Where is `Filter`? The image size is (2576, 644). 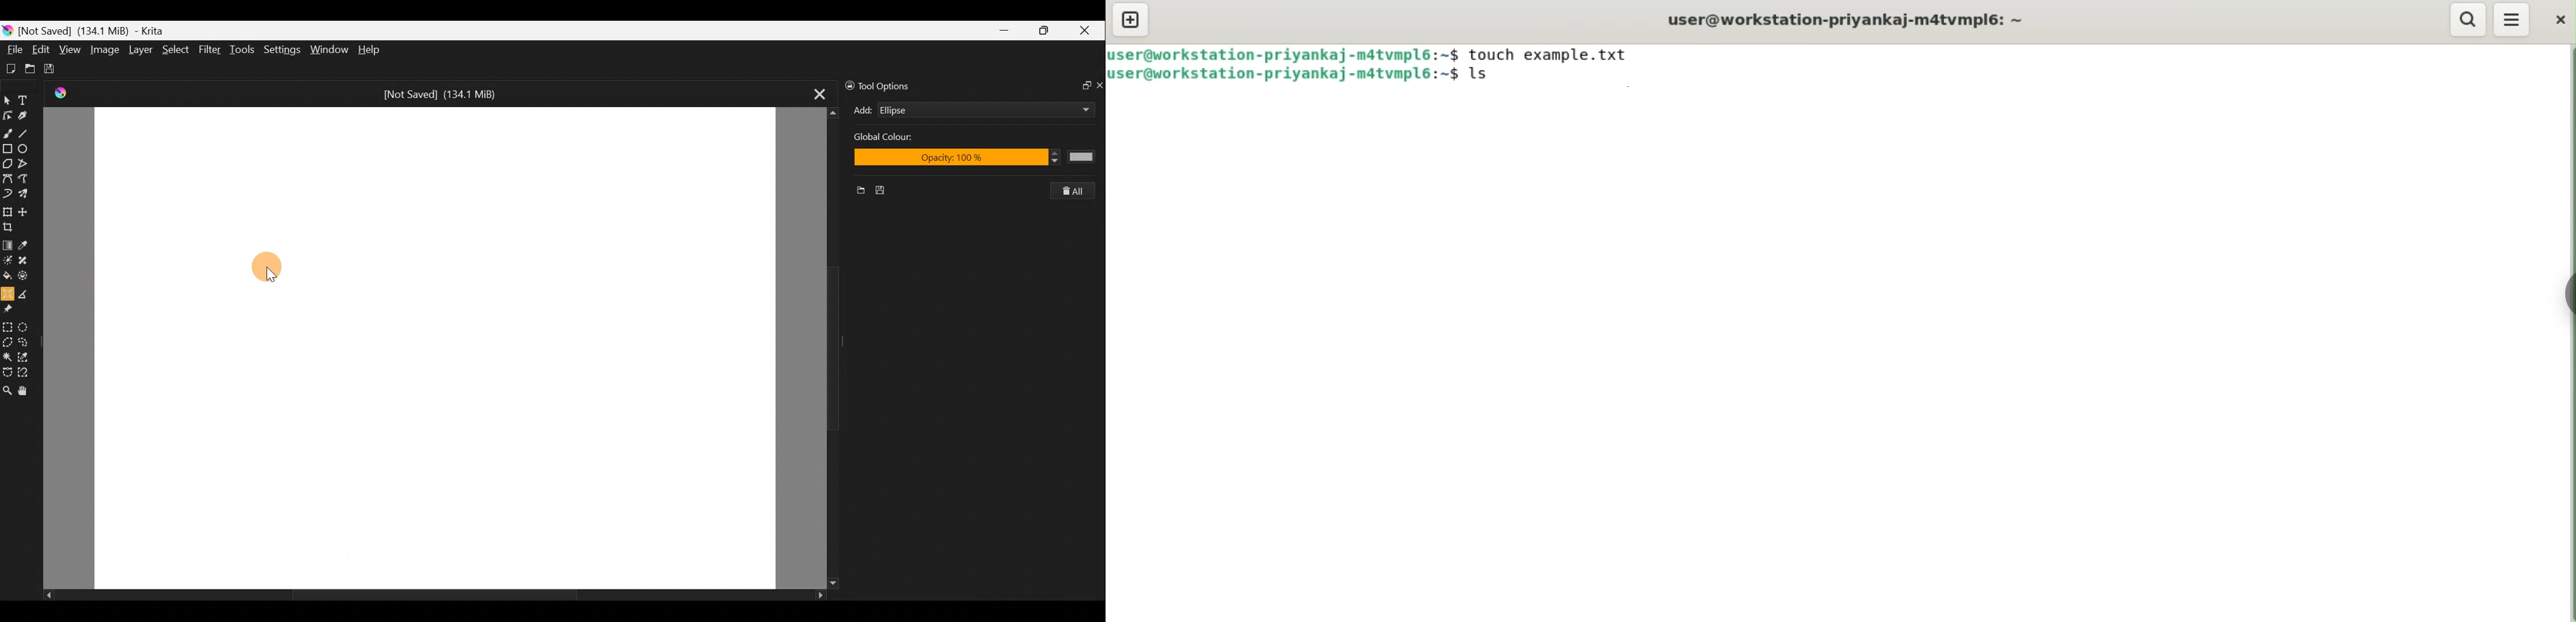
Filter is located at coordinates (210, 51).